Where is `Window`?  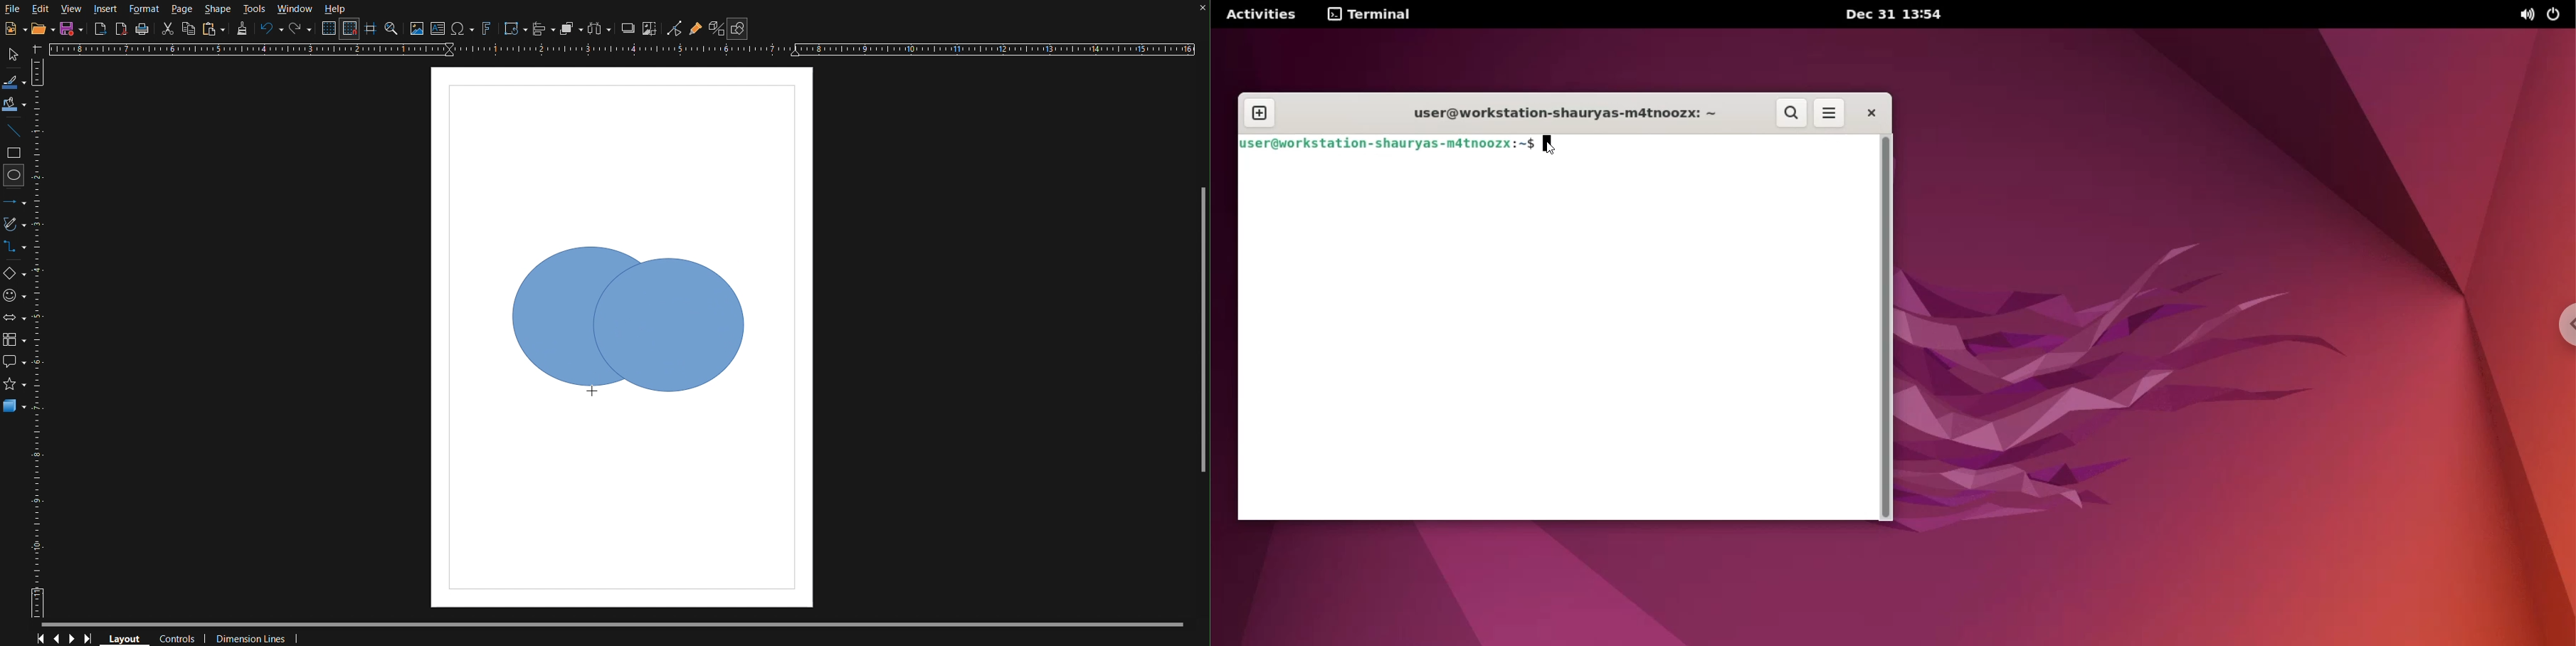
Window is located at coordinates (295, 8).